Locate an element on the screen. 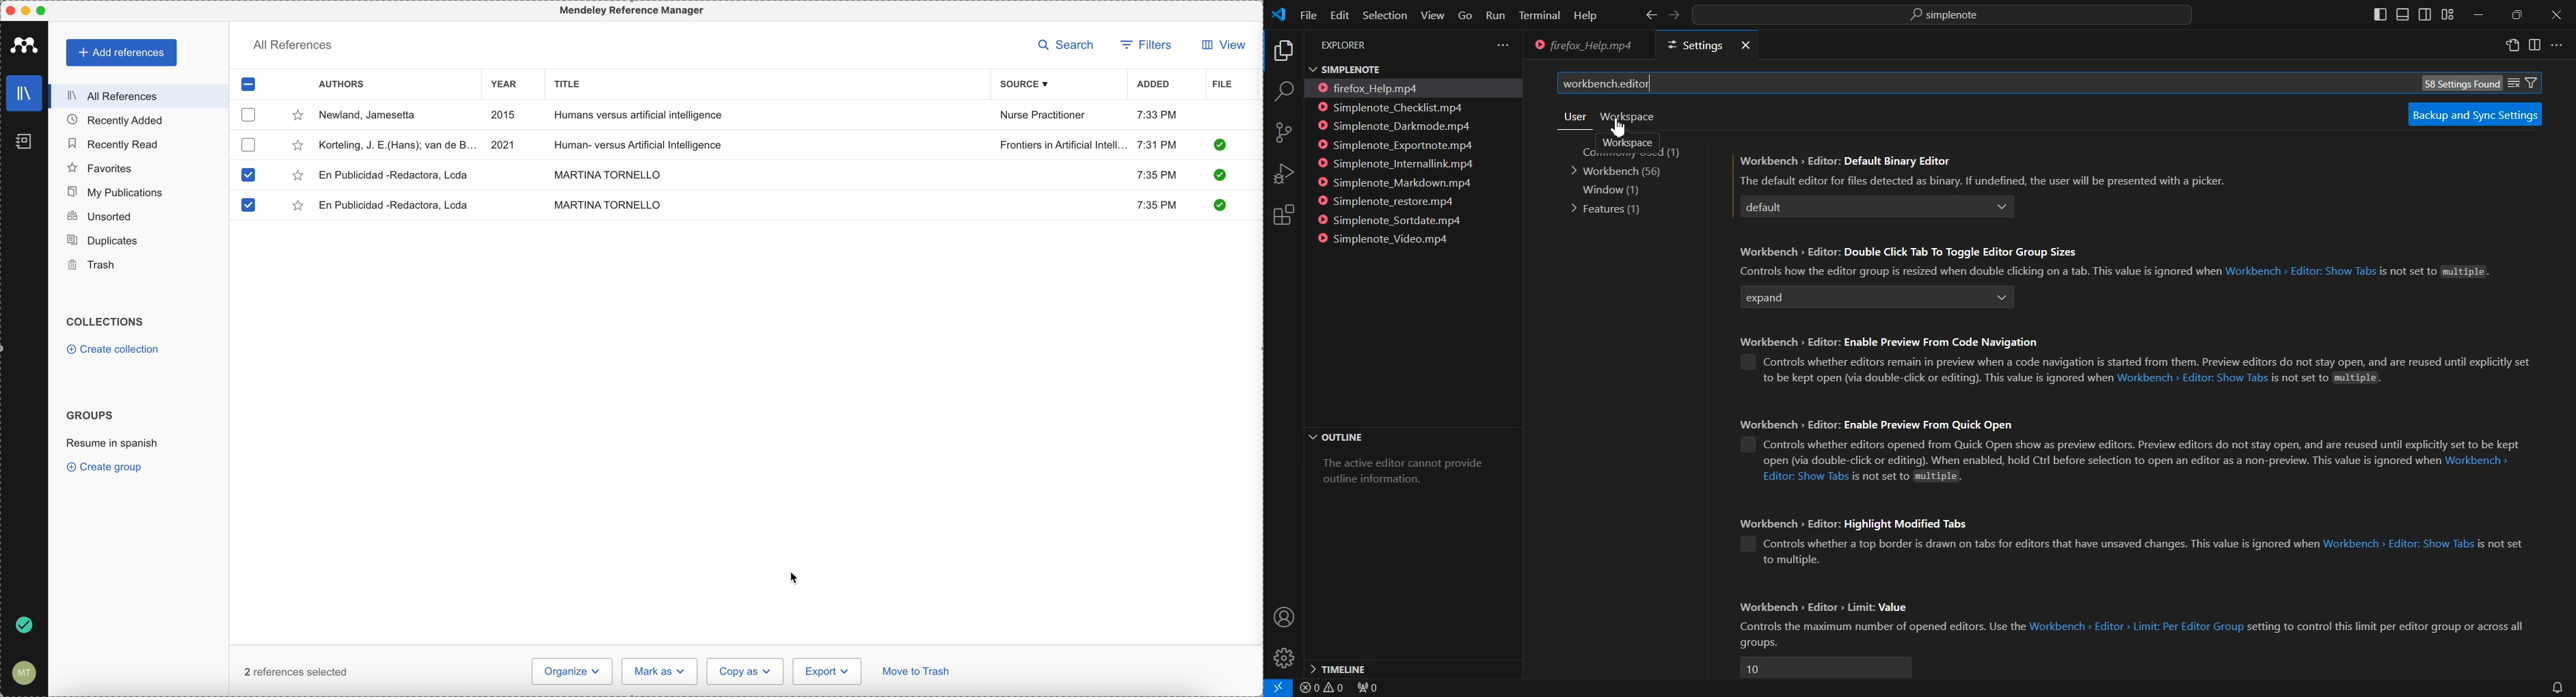 This screenshot has height=700, width=2576. Human-versus Artificial Intelligence is located at coordinates (647, 143).